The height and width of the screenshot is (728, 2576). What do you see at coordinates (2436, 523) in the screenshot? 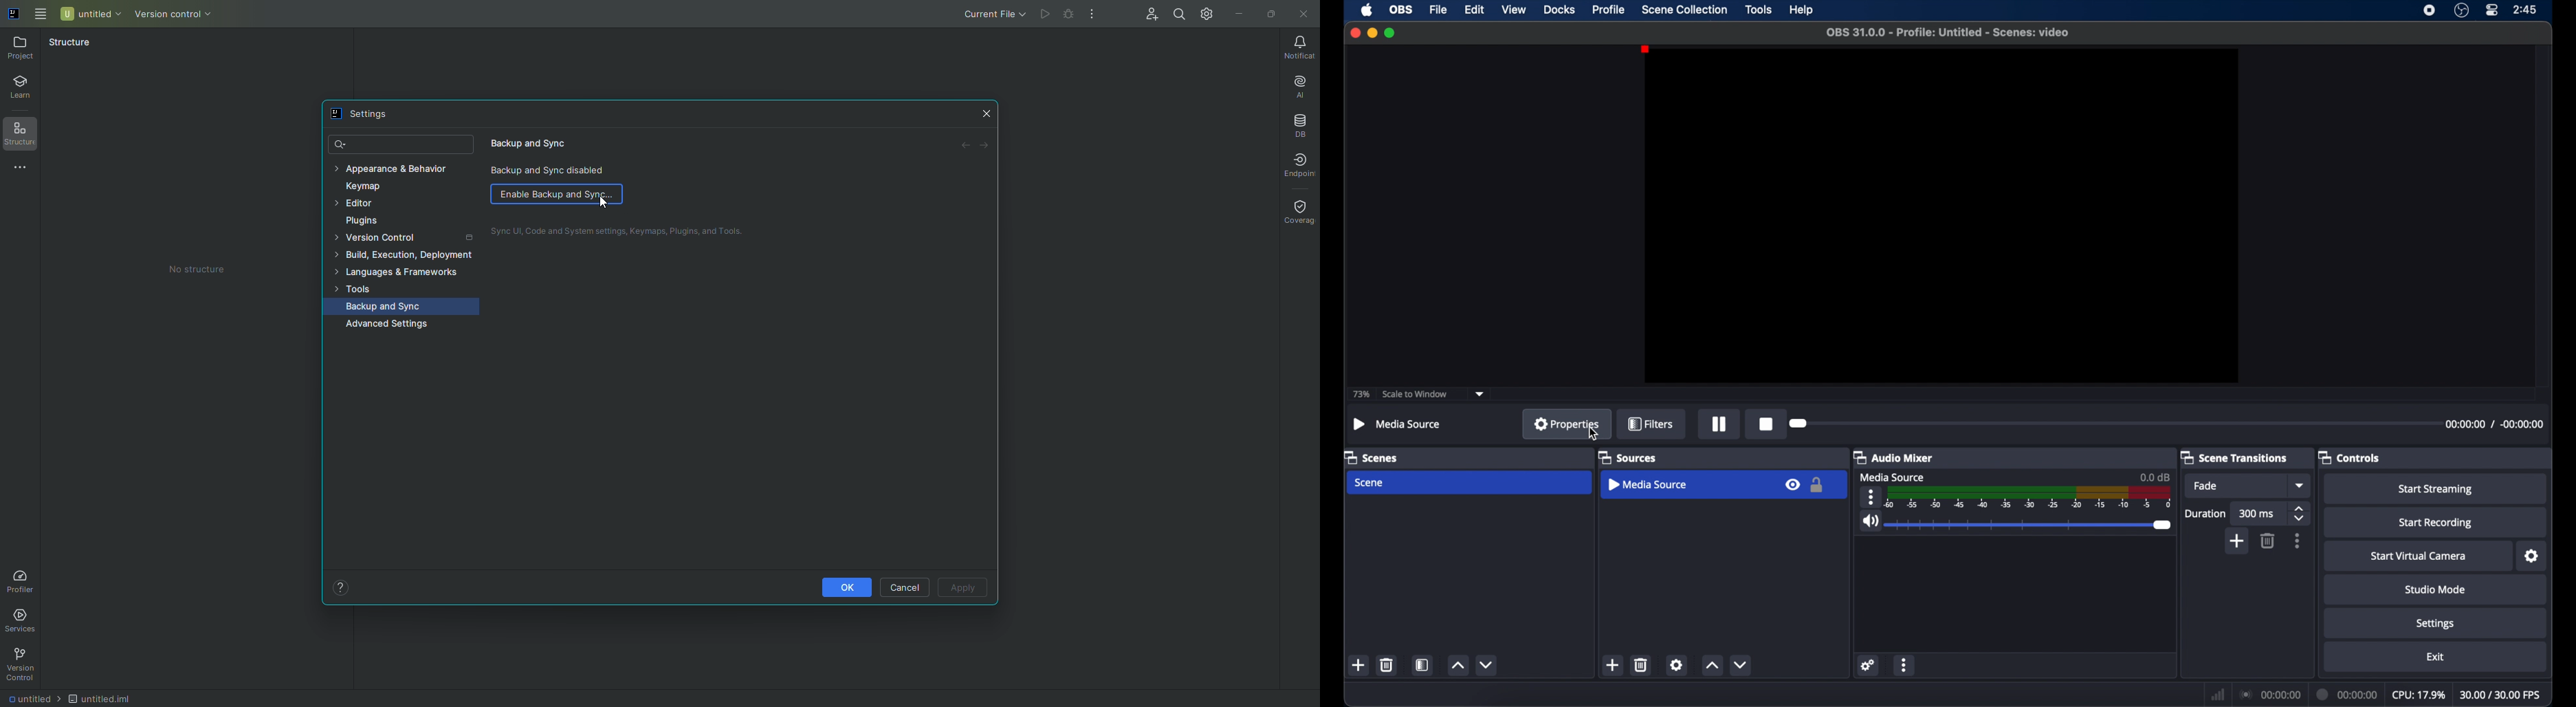
I see `start recording` at bounding box center [2436, 523].